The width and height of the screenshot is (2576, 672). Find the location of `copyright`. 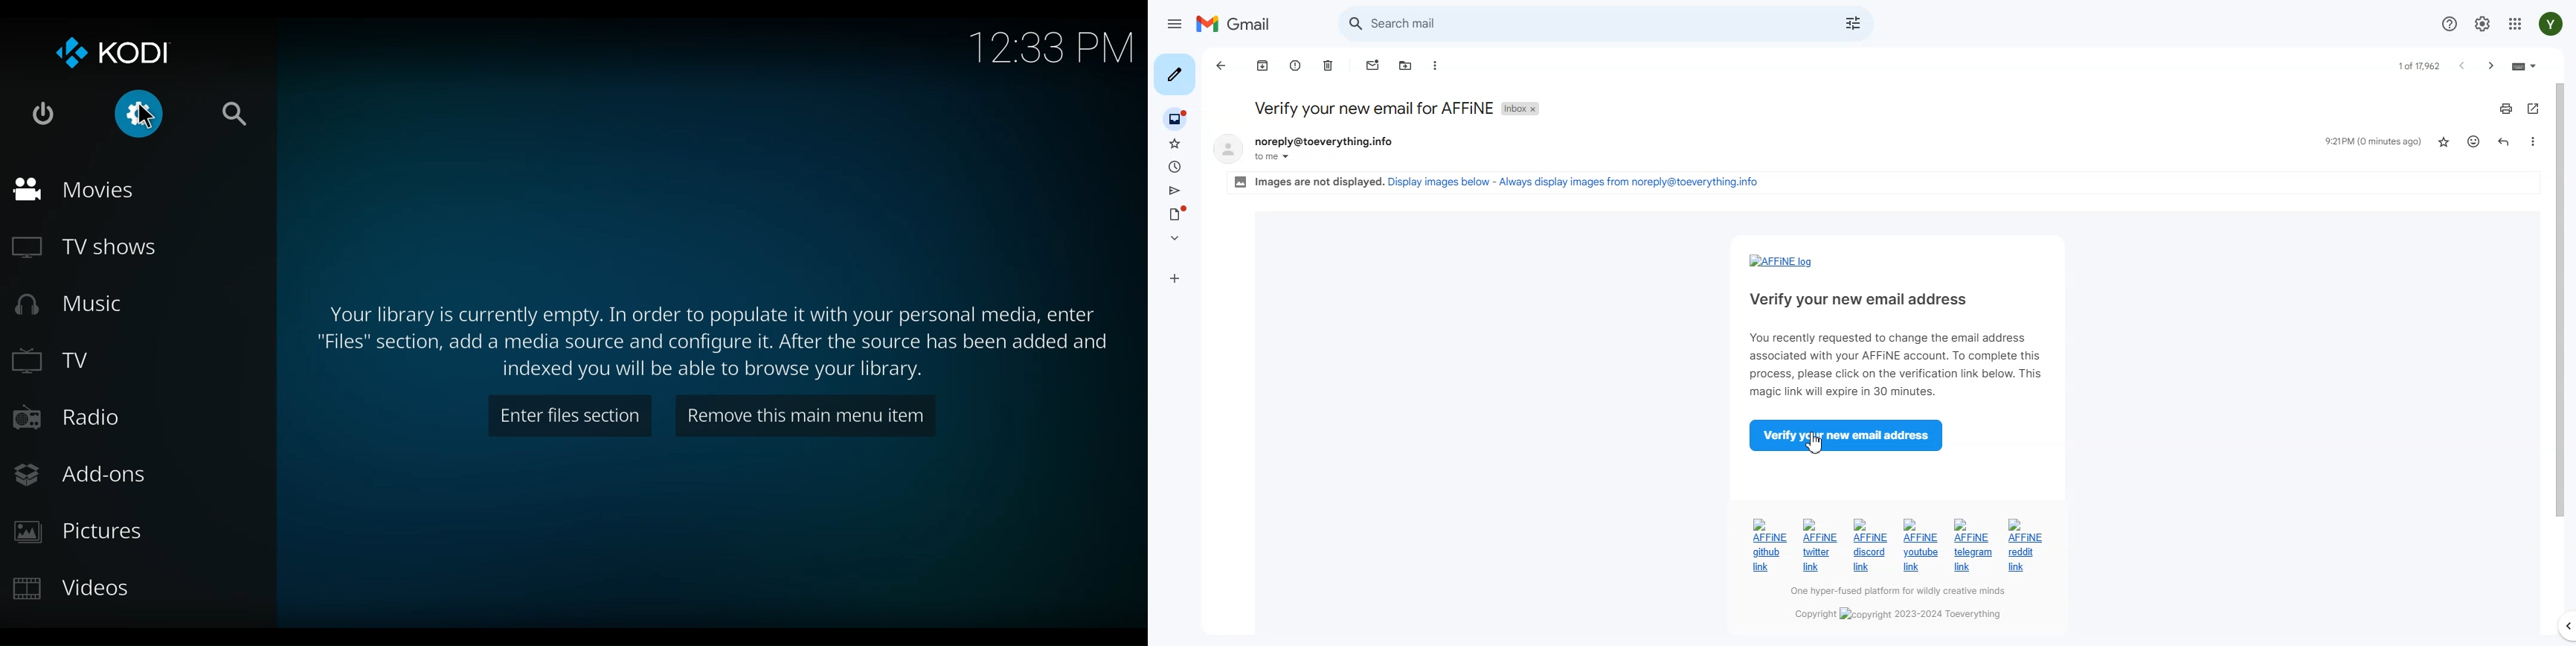

copyright is located at coordinates (1894, 613).